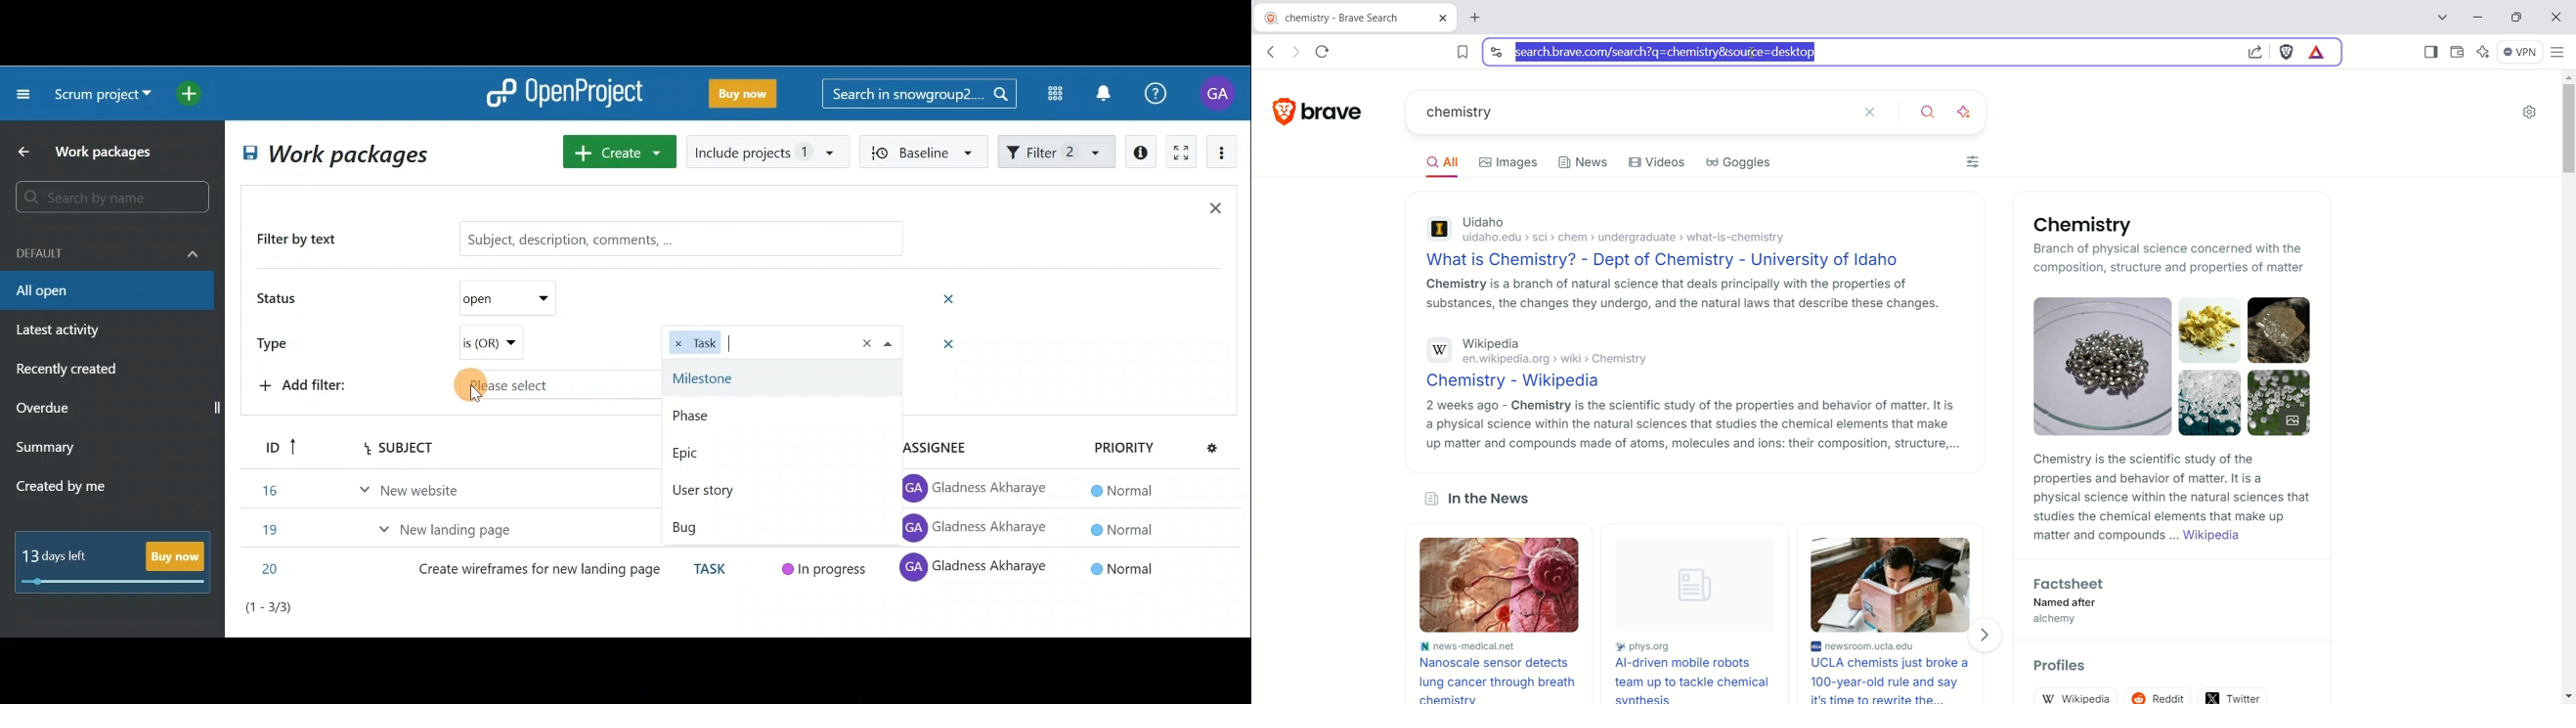 The height and width of the screenshot is (728, 2576). Describe the element at coordinates (2554, 19) in the screenshot. I see `close` at that location.